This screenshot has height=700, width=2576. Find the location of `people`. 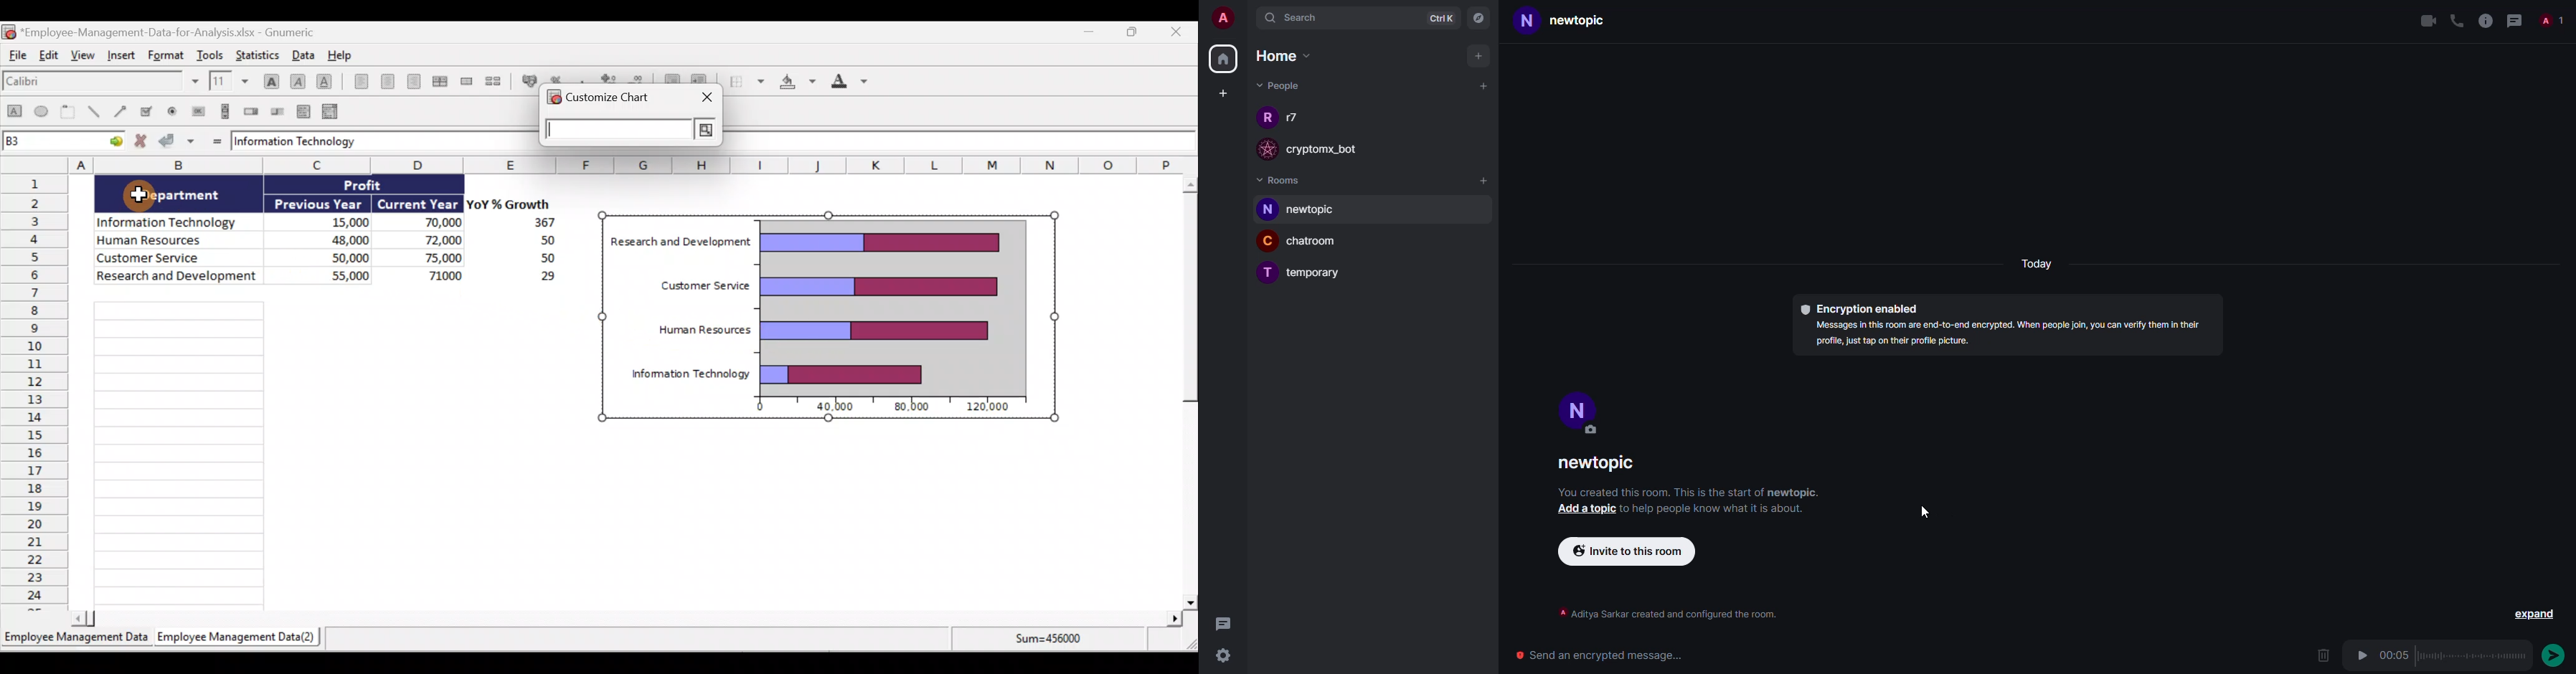

people is located at coordinates (2552, 20).